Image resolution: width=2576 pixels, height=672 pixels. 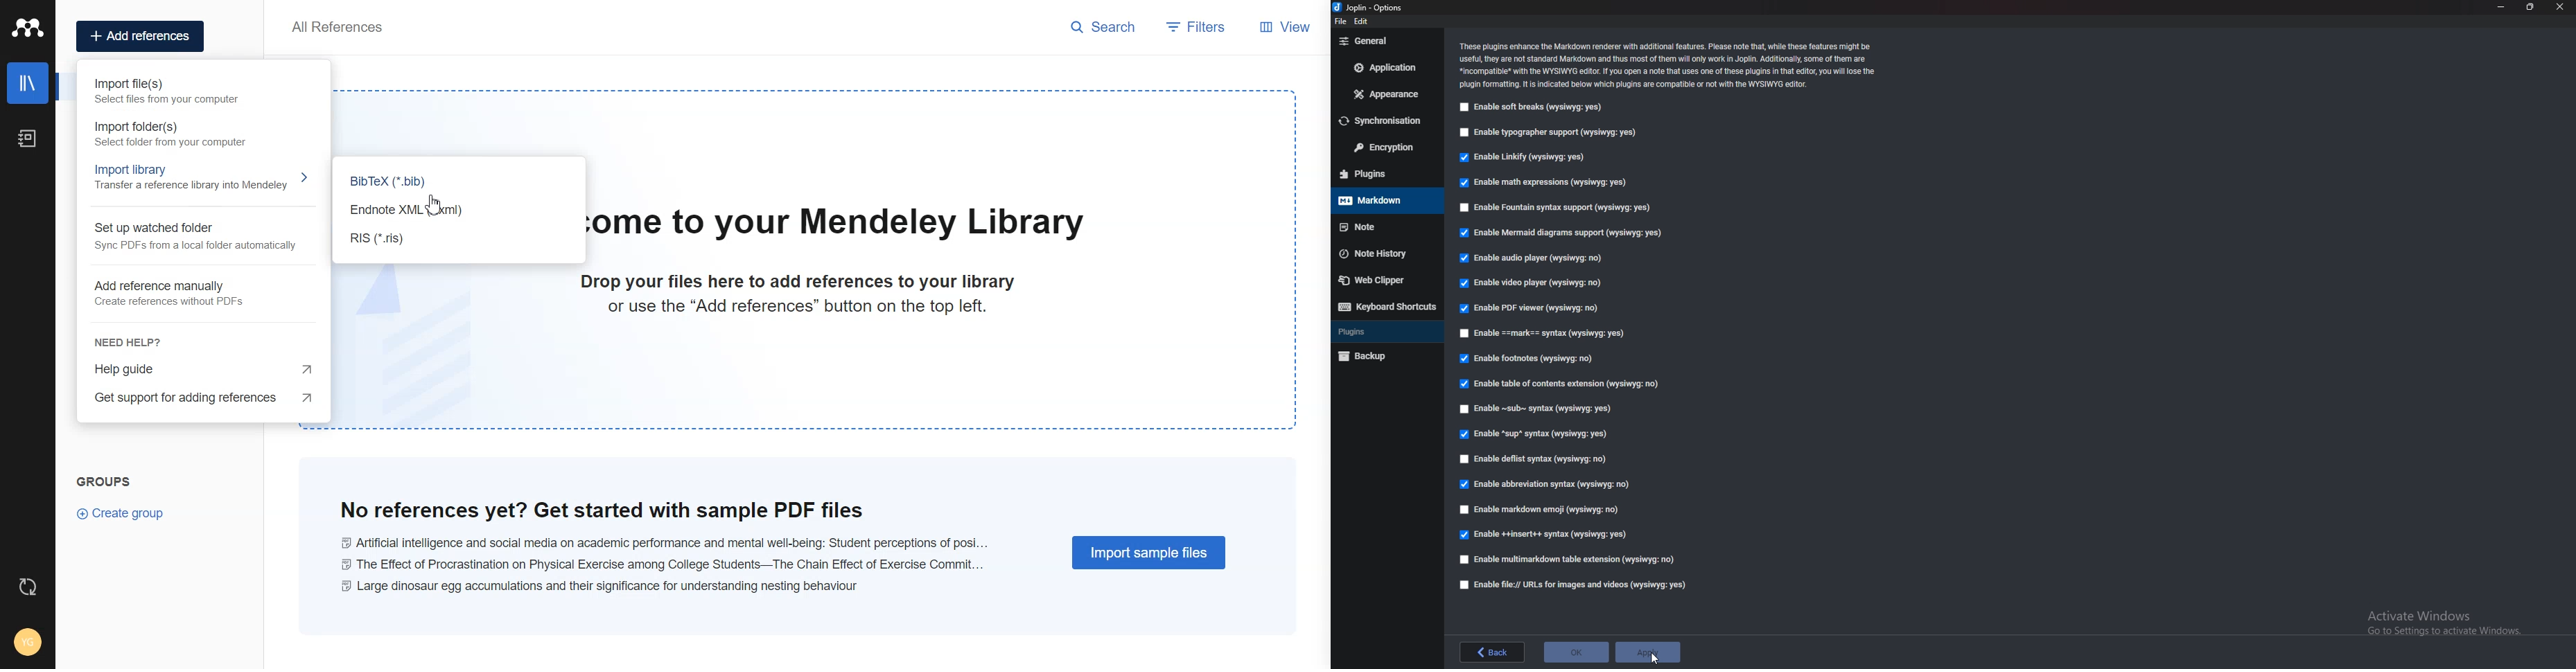 What do you see at coordinates (1533, 108) in the screenshot?
I see `enable soft breaks` at bounding box center [1533, 108].